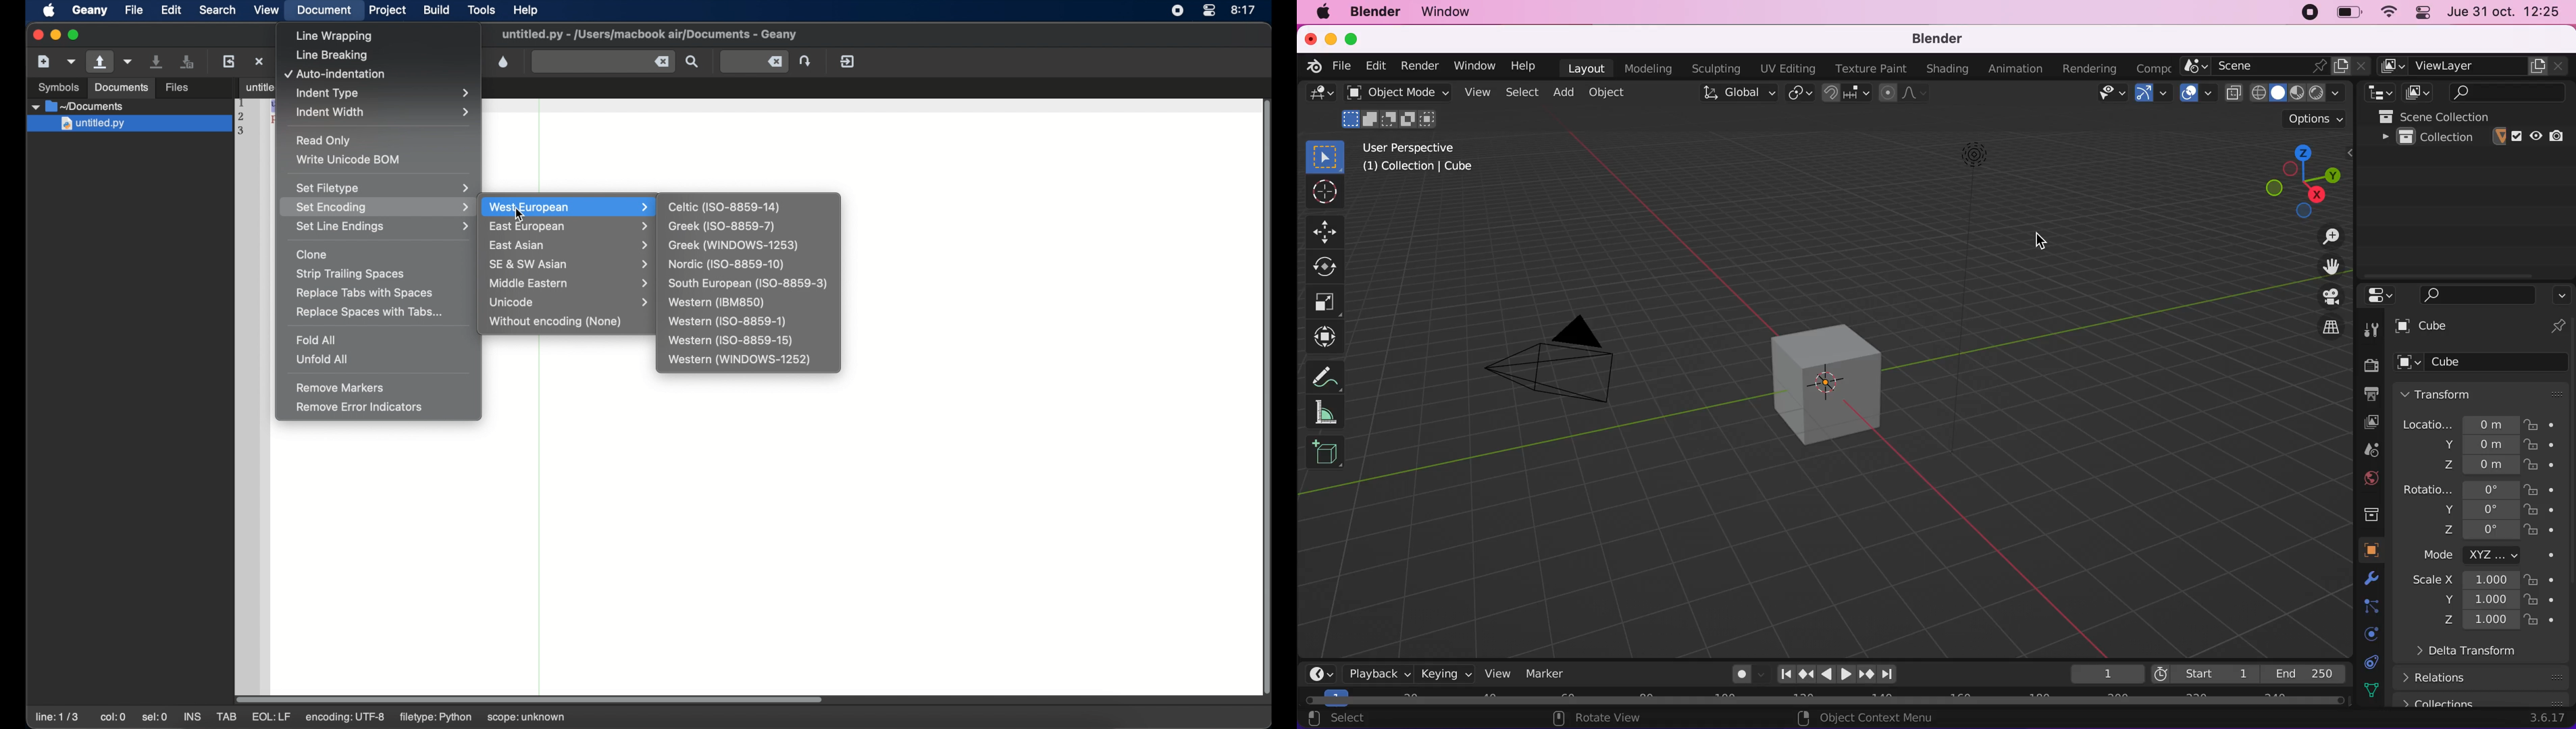 Image resolution: width=2576 pixels, height=756 pixels. What do you see at coordinates (1613, 718) in the screenshot?
I see `rotate view` at bounding box center [1613, 718].